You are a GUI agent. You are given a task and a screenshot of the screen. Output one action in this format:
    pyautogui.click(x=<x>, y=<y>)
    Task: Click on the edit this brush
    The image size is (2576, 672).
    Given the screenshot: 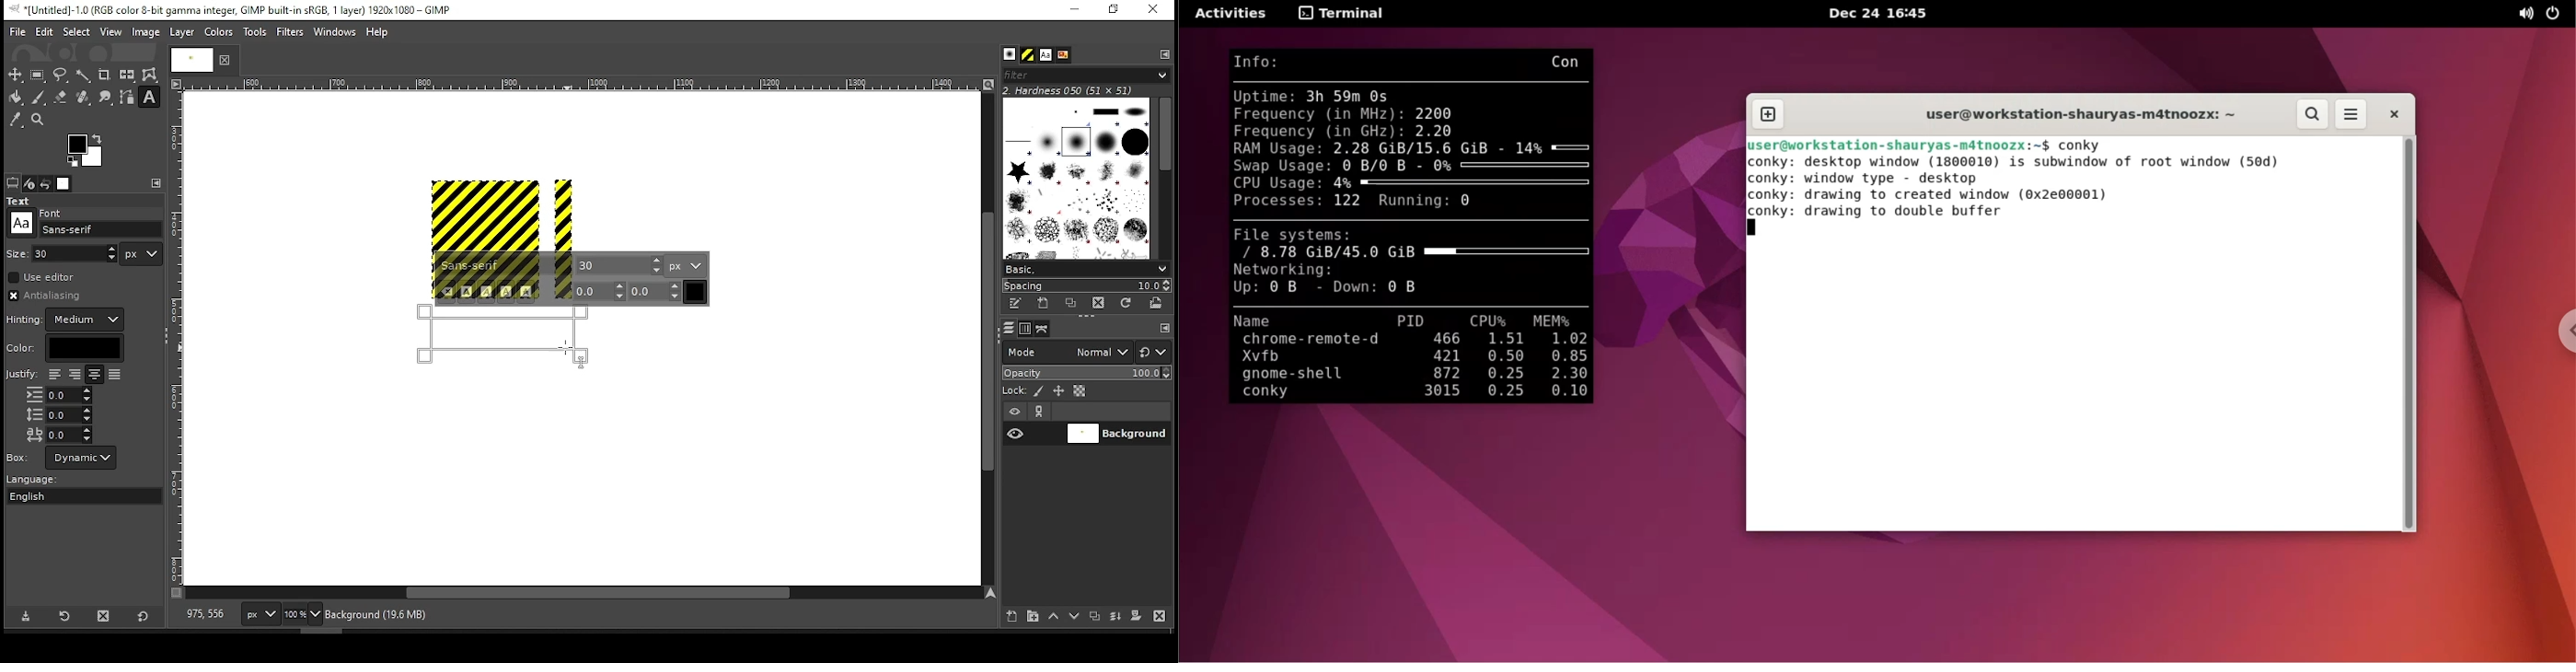 What is the action you would take?
    pyautogui.click(x=1014, y=305)
    